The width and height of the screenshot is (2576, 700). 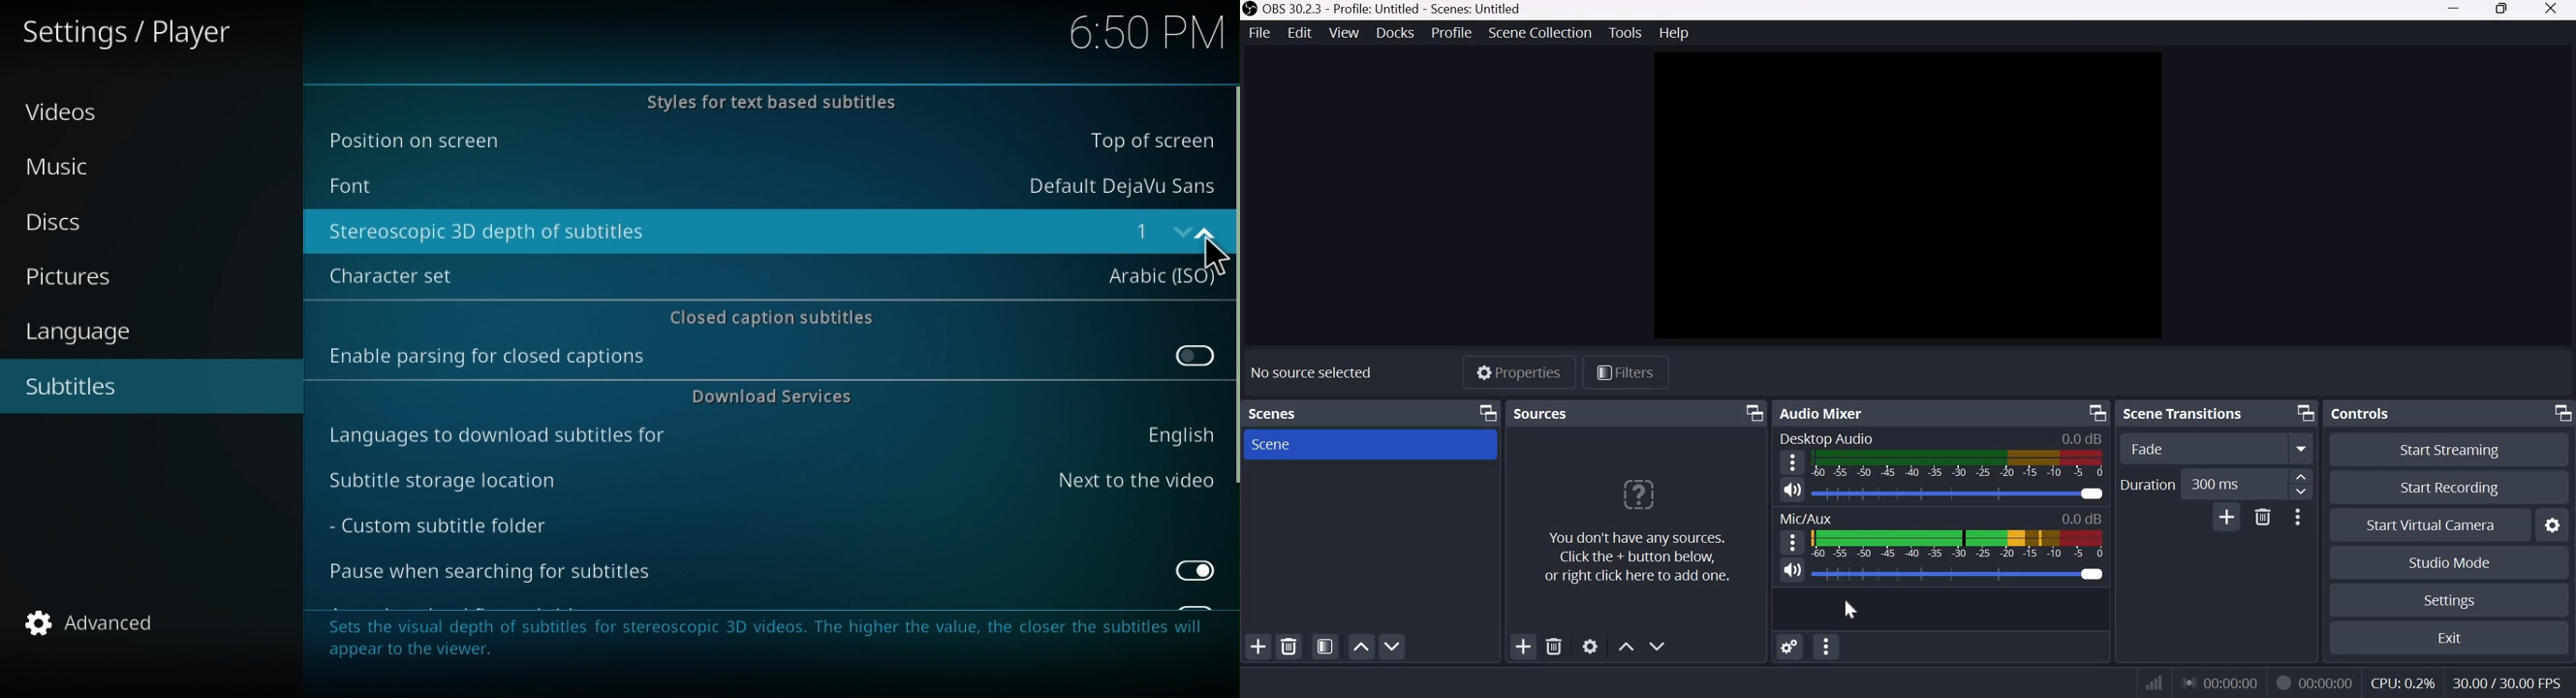 What do you see at coordinates (1624, 32) in the screenshot?
I see `Tools` at bounding box center [1624, 32].